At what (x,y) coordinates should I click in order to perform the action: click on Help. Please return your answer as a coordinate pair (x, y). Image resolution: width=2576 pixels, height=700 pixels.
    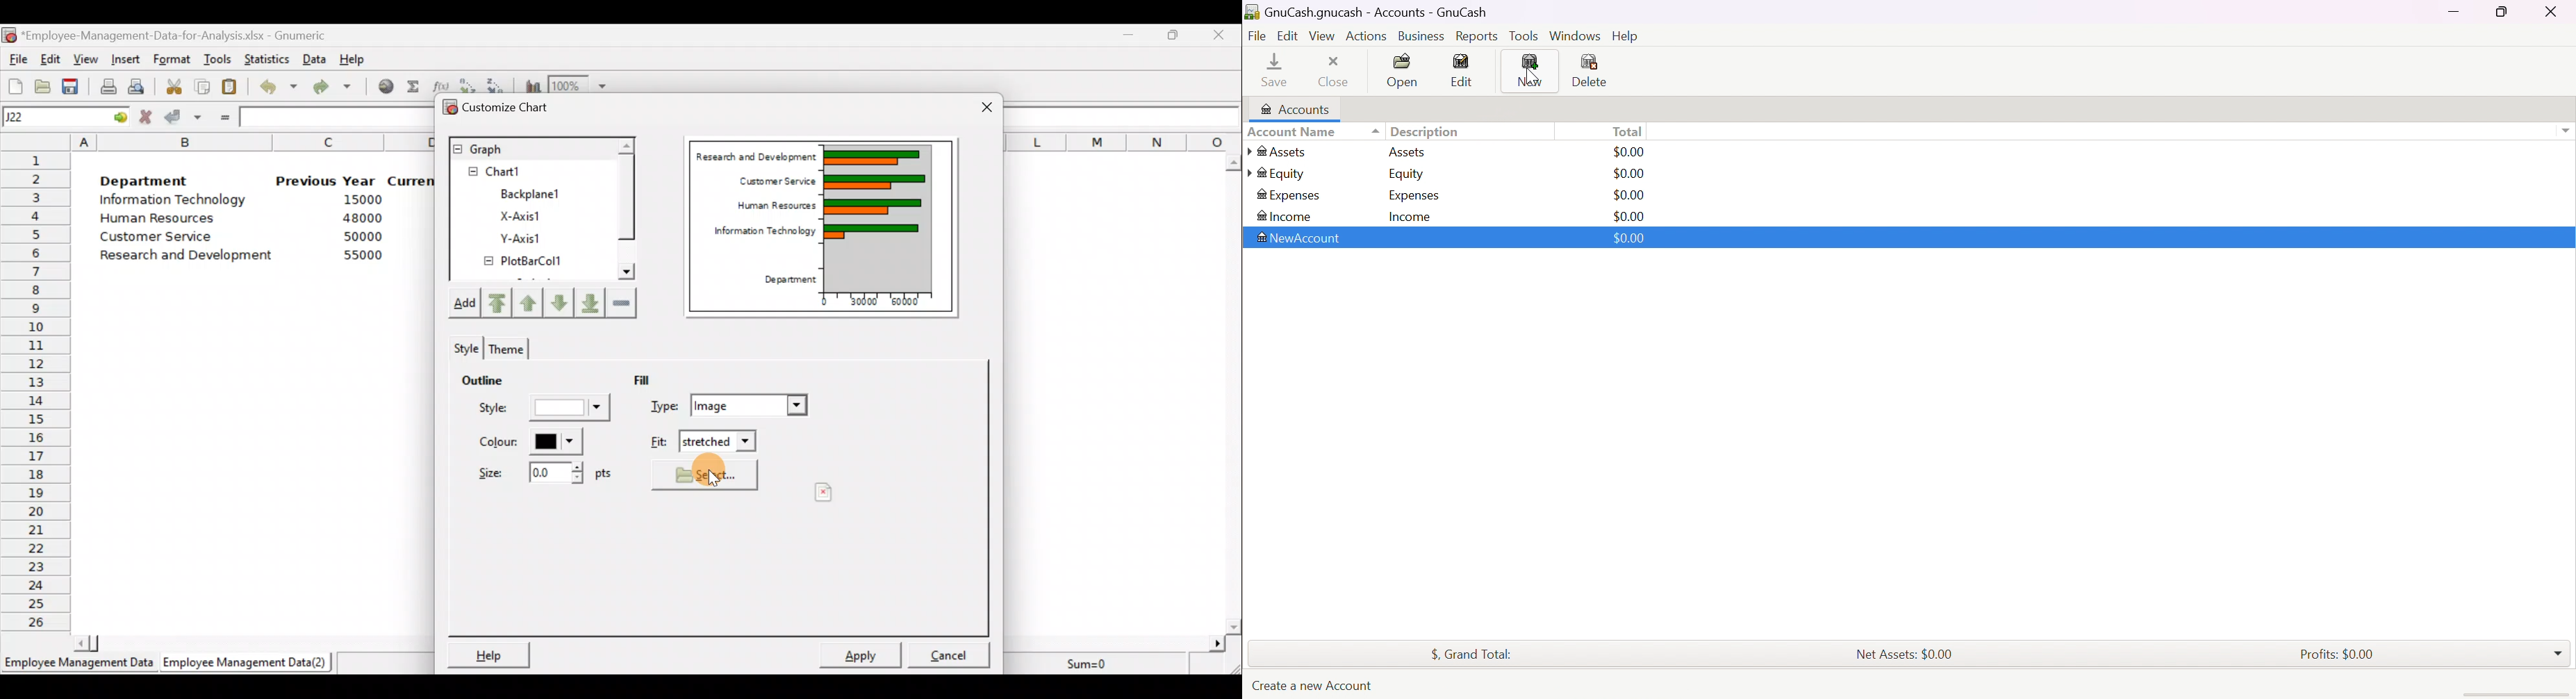
    Looking at the image, I should click on (489, 652).